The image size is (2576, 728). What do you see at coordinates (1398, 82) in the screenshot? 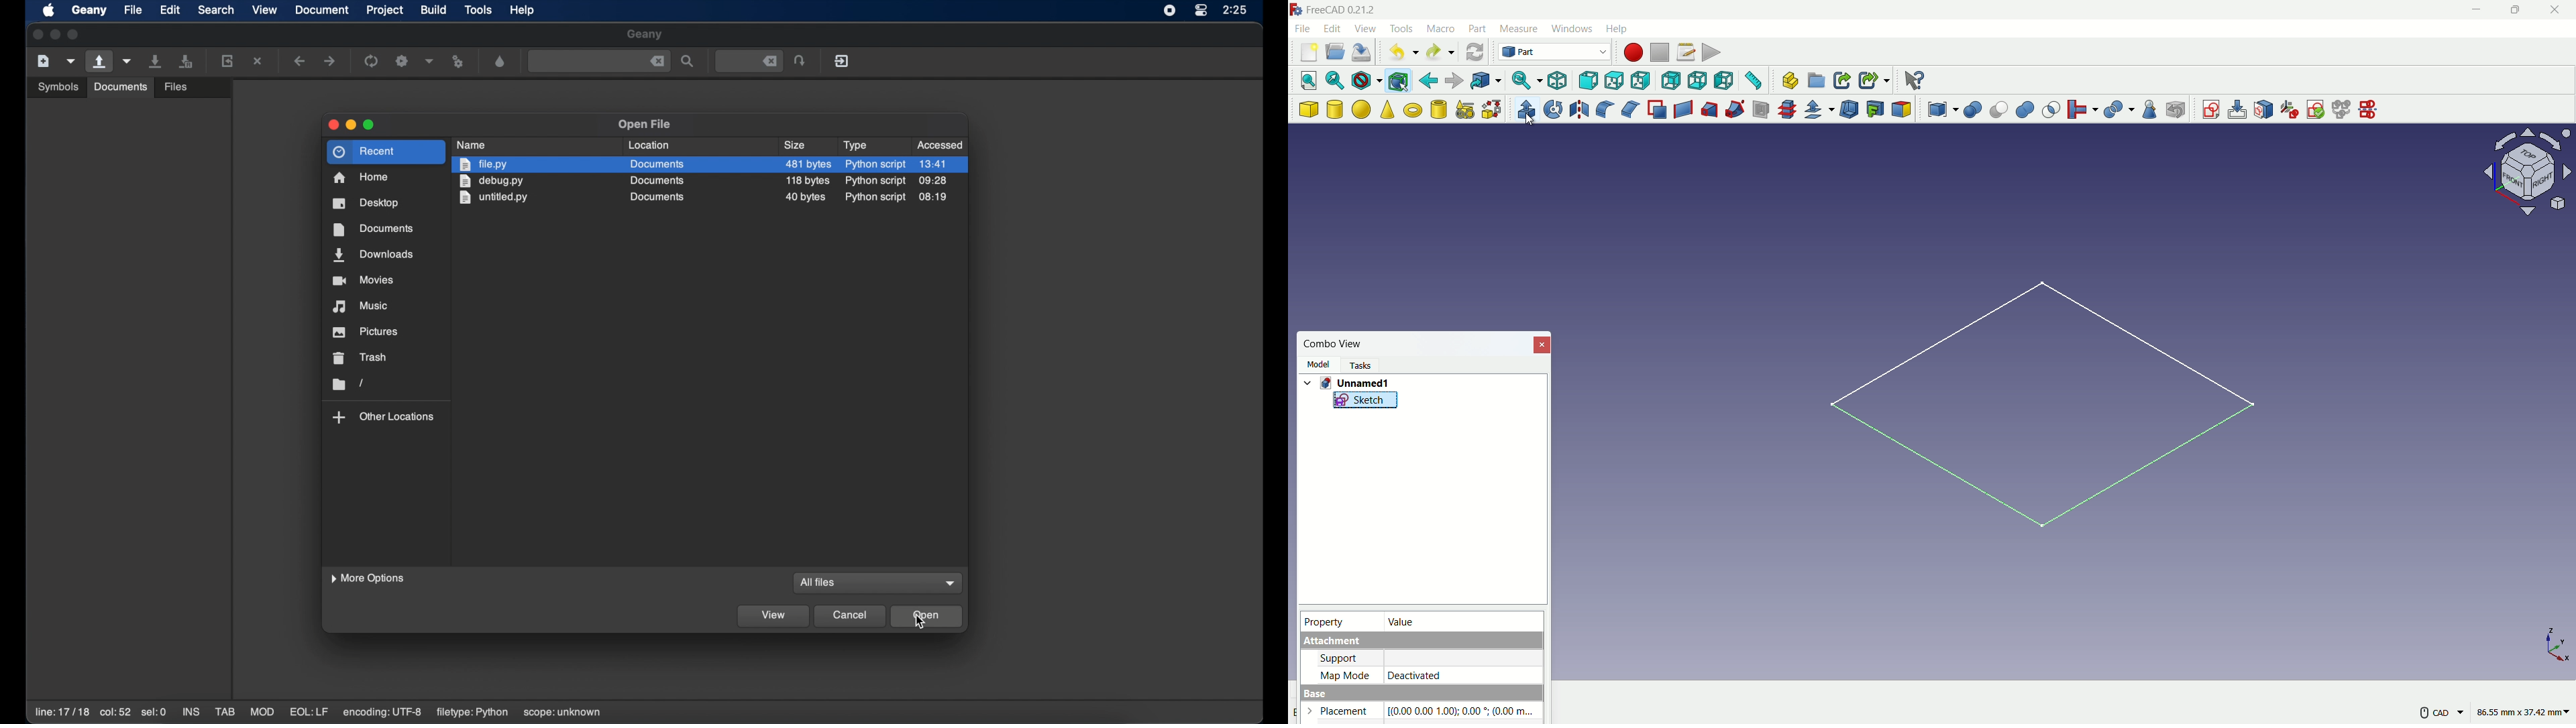
I see `bounding box` at bounding box center [1398, 82].